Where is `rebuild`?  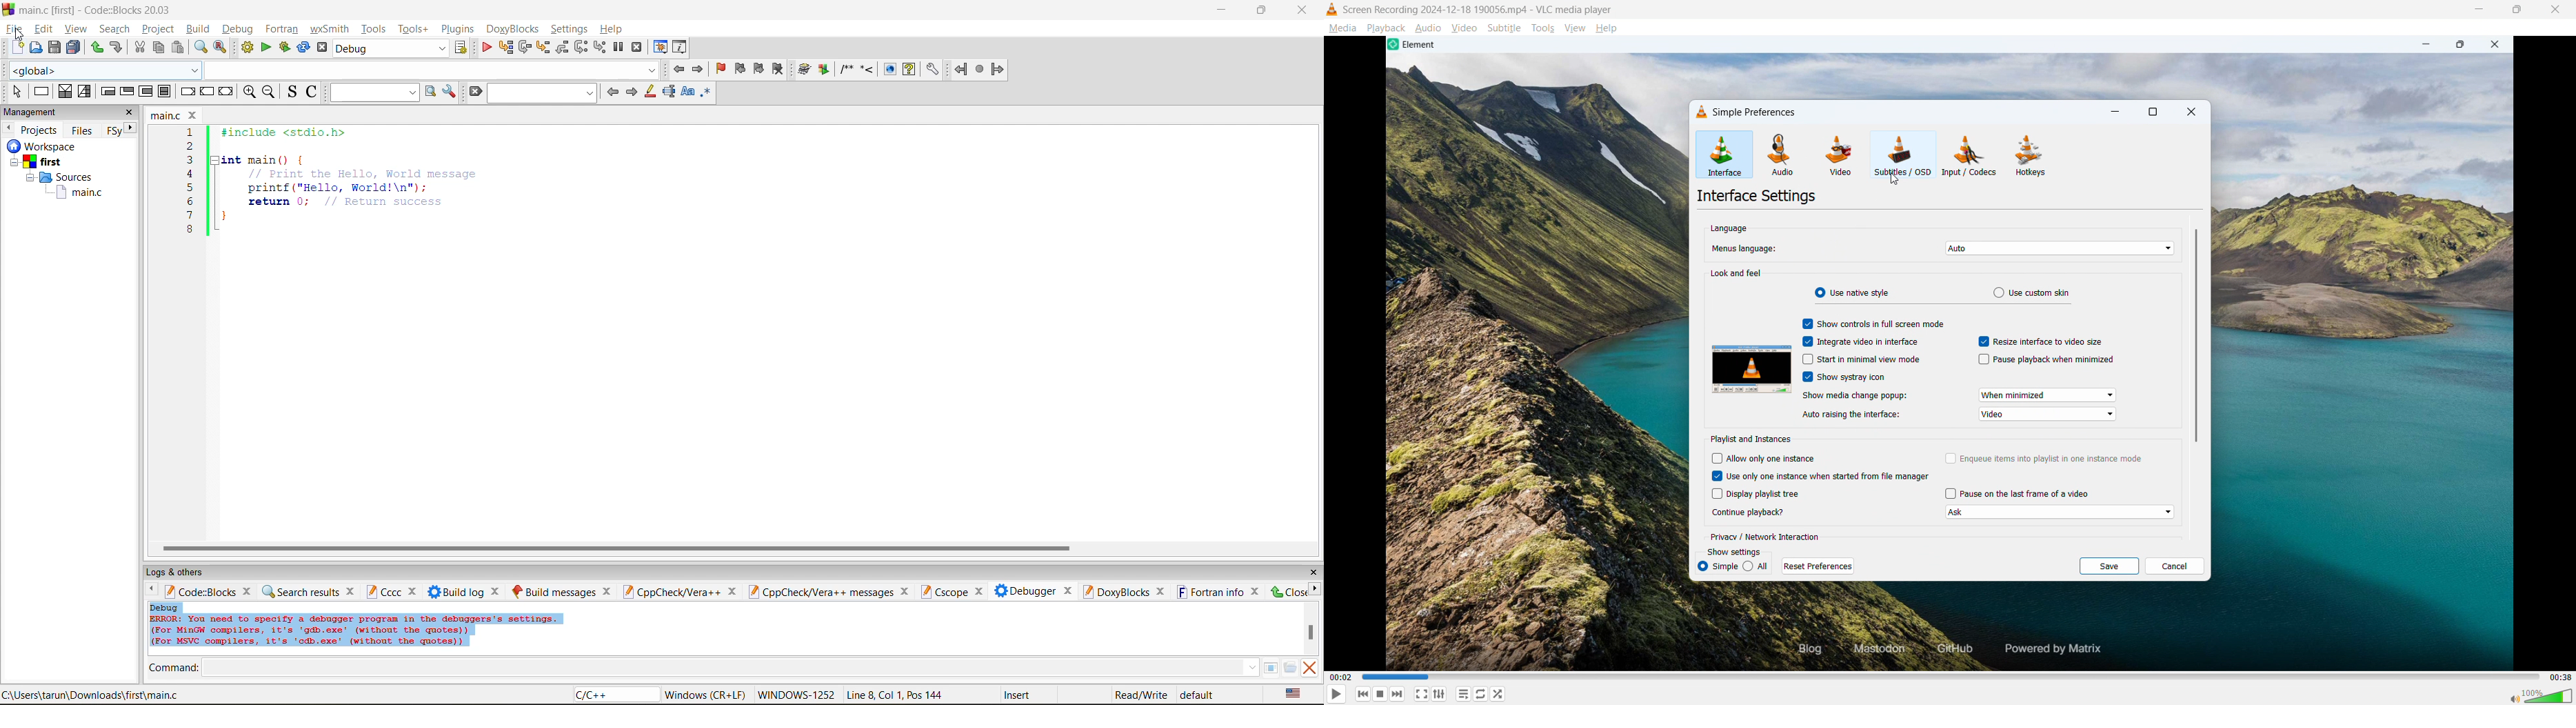 rebuild is located at coordinates (303, 48).